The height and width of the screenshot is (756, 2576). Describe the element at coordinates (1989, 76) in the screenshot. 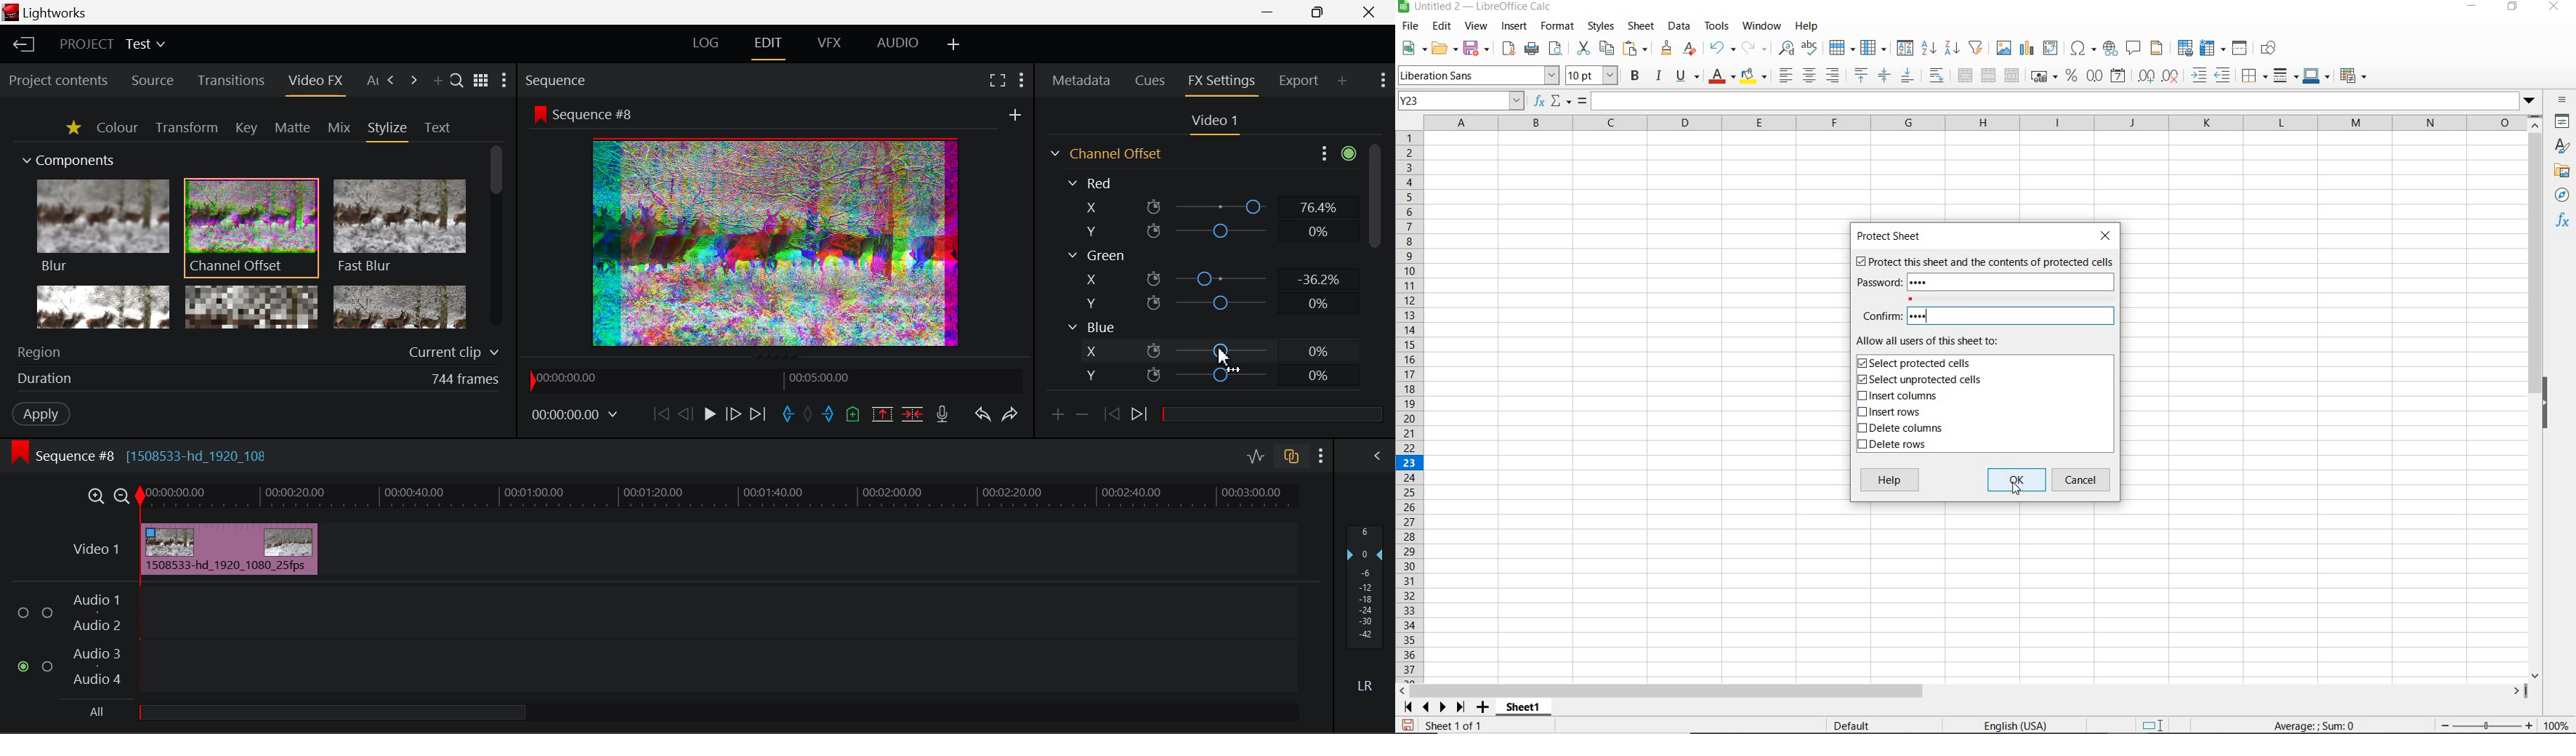

I see `MERGE CELLS` at that location.